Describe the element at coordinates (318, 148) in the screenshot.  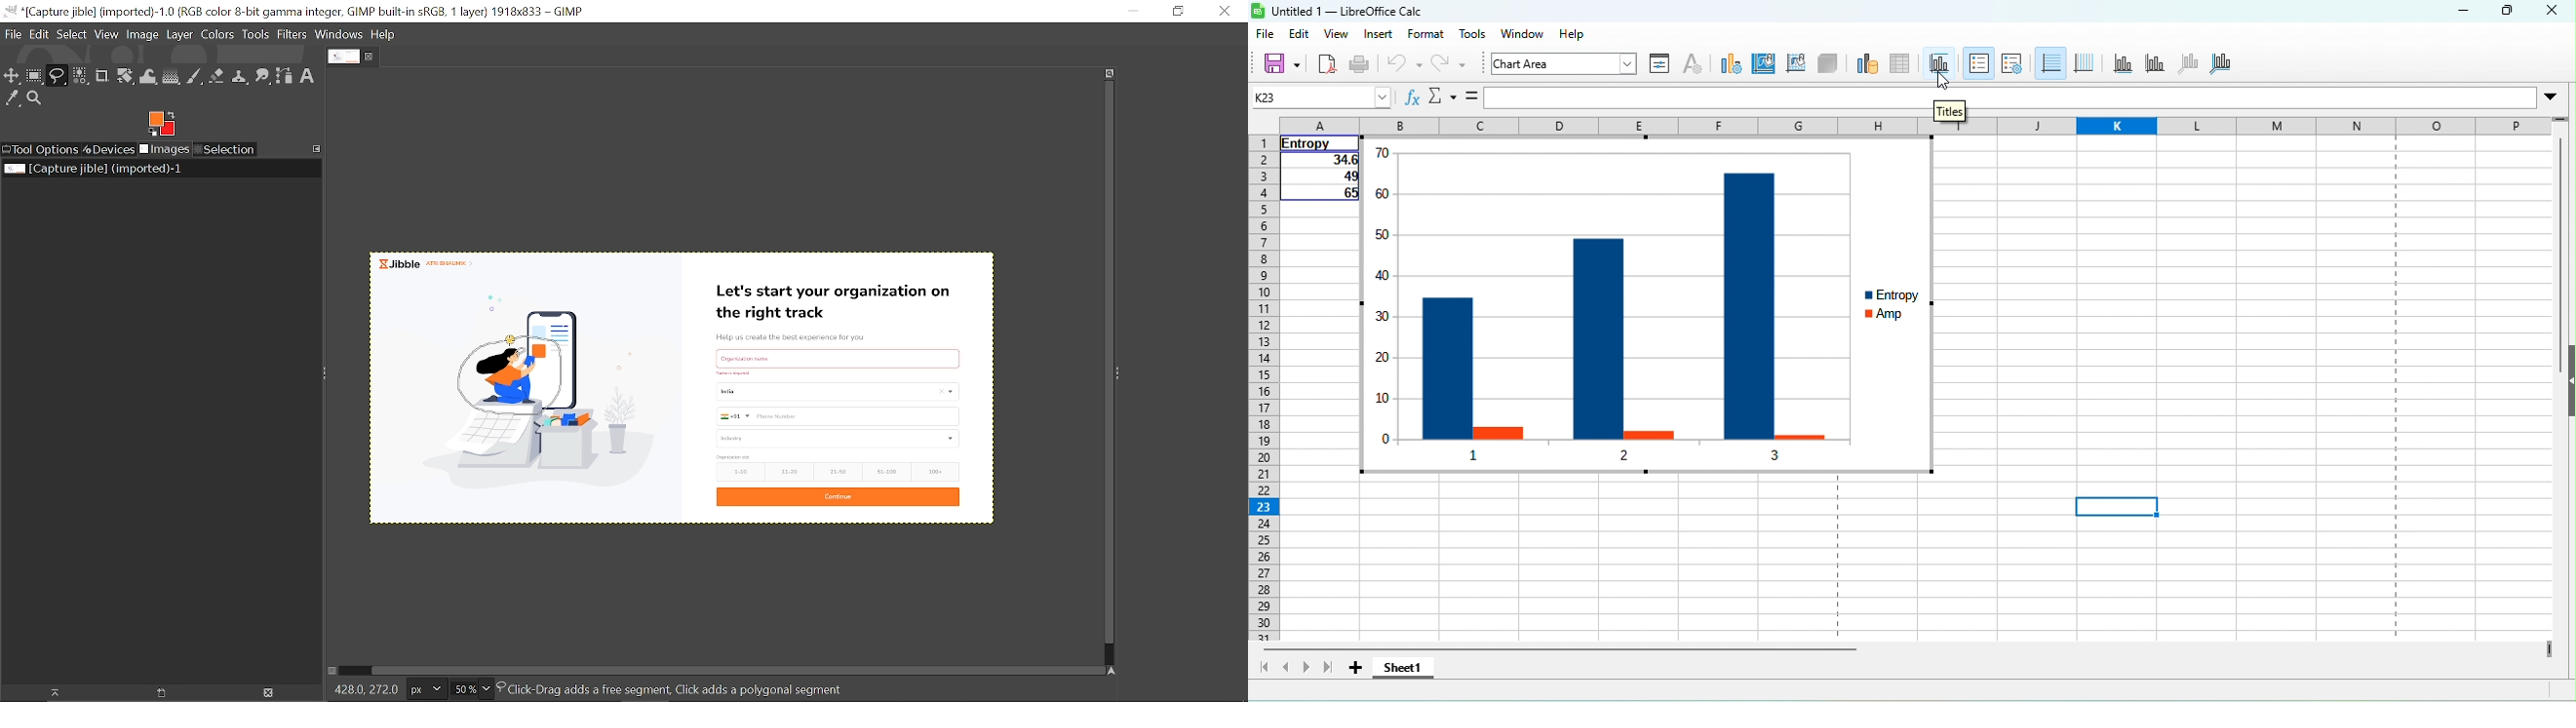
I see `Access this tab` at that location.